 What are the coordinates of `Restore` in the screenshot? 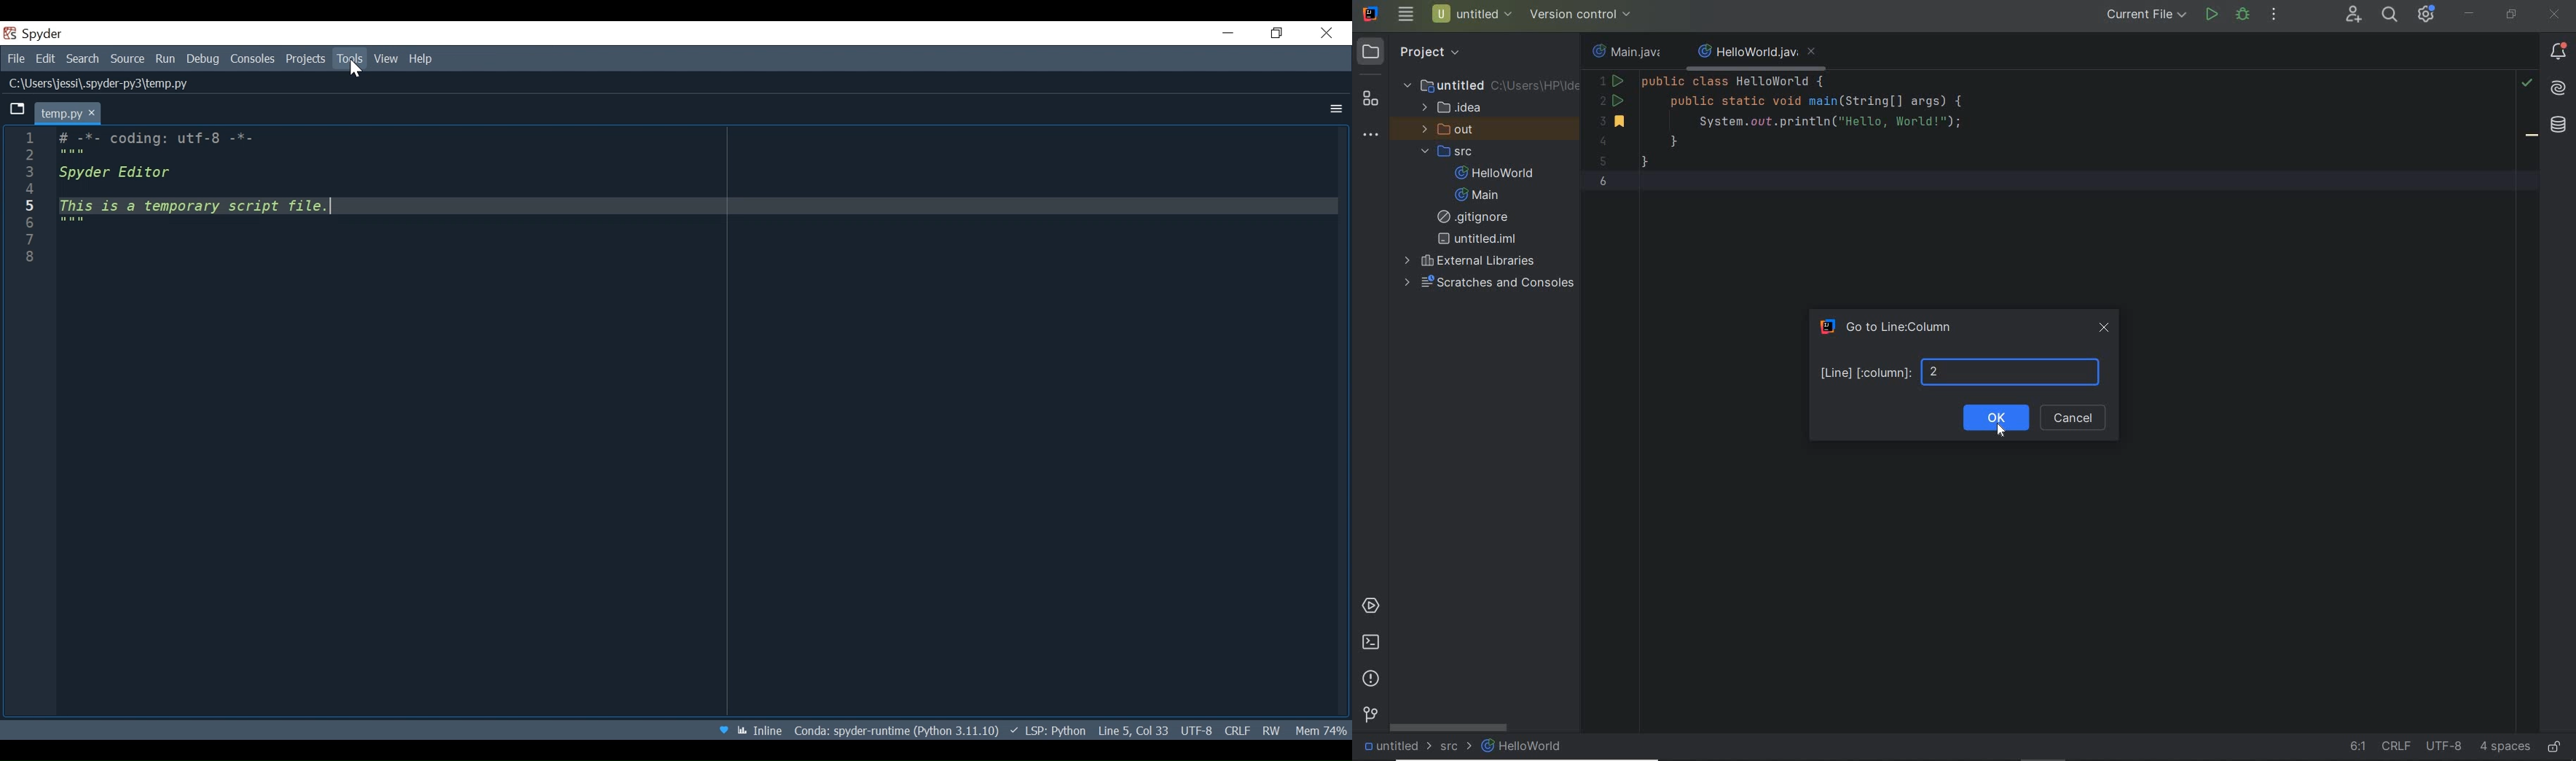 It's located at (1278, 34).